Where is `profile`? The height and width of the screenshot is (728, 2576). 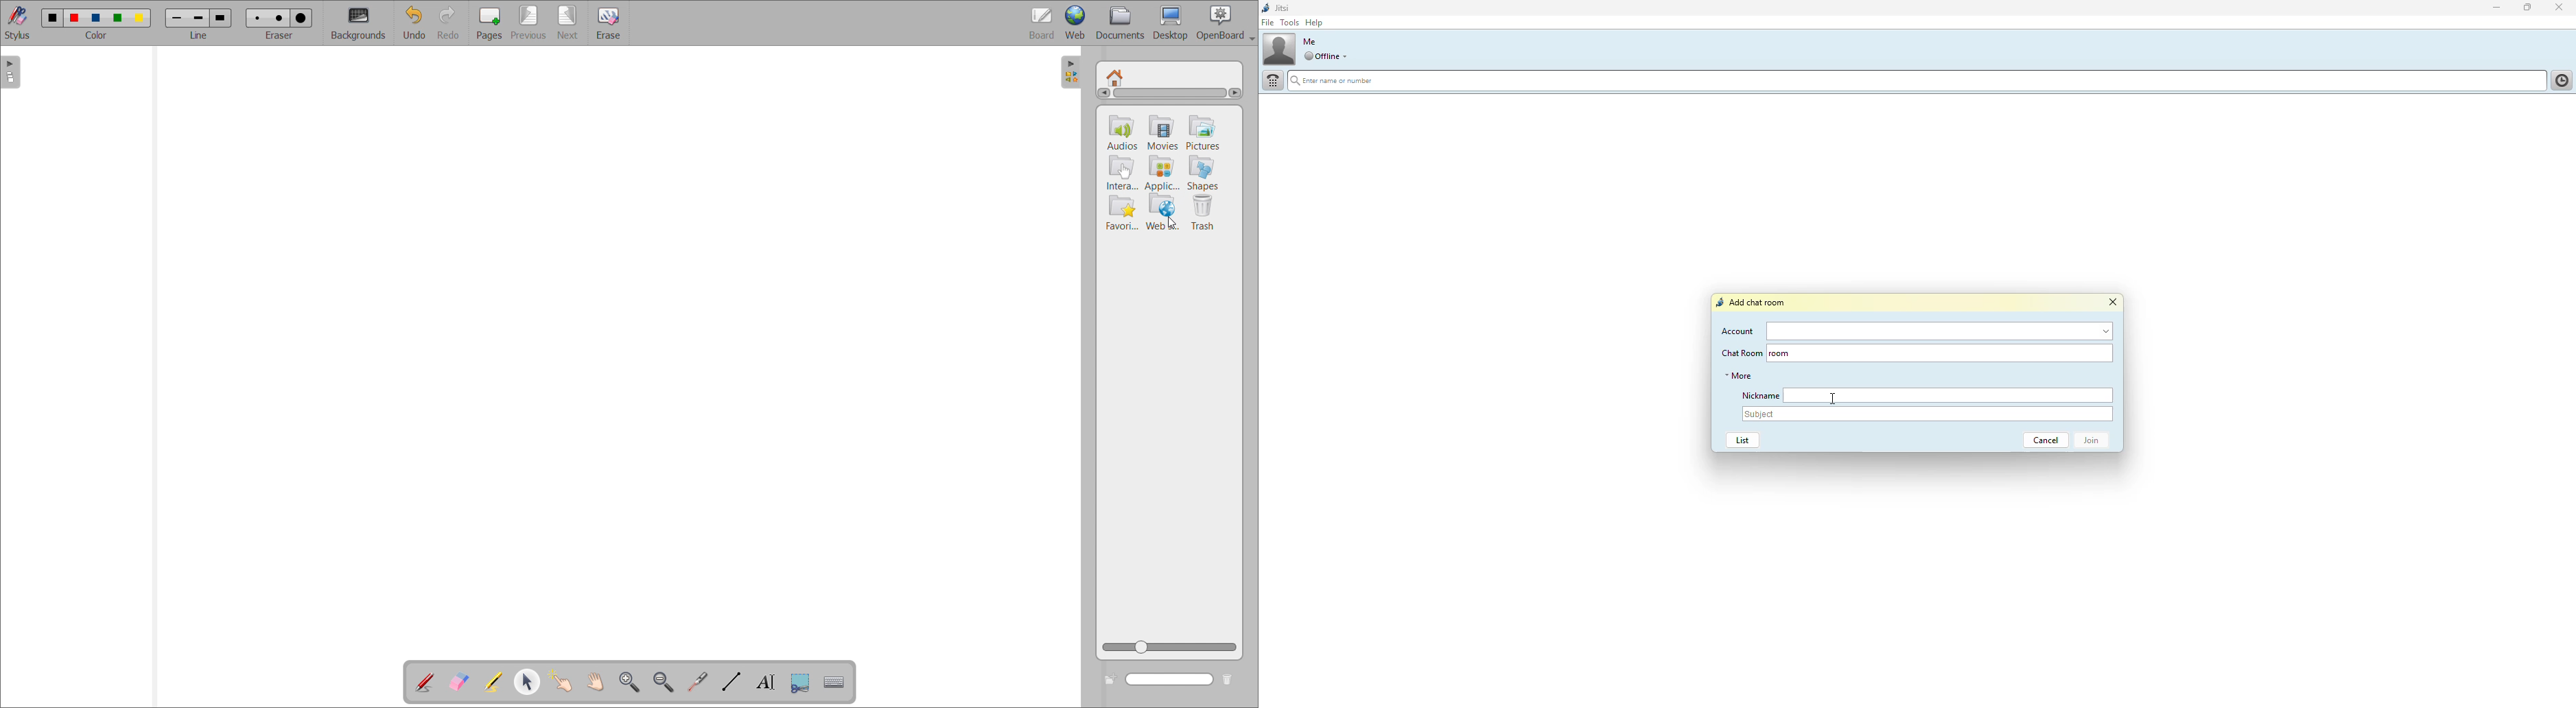 profile is located at coordinates (1280, 51).